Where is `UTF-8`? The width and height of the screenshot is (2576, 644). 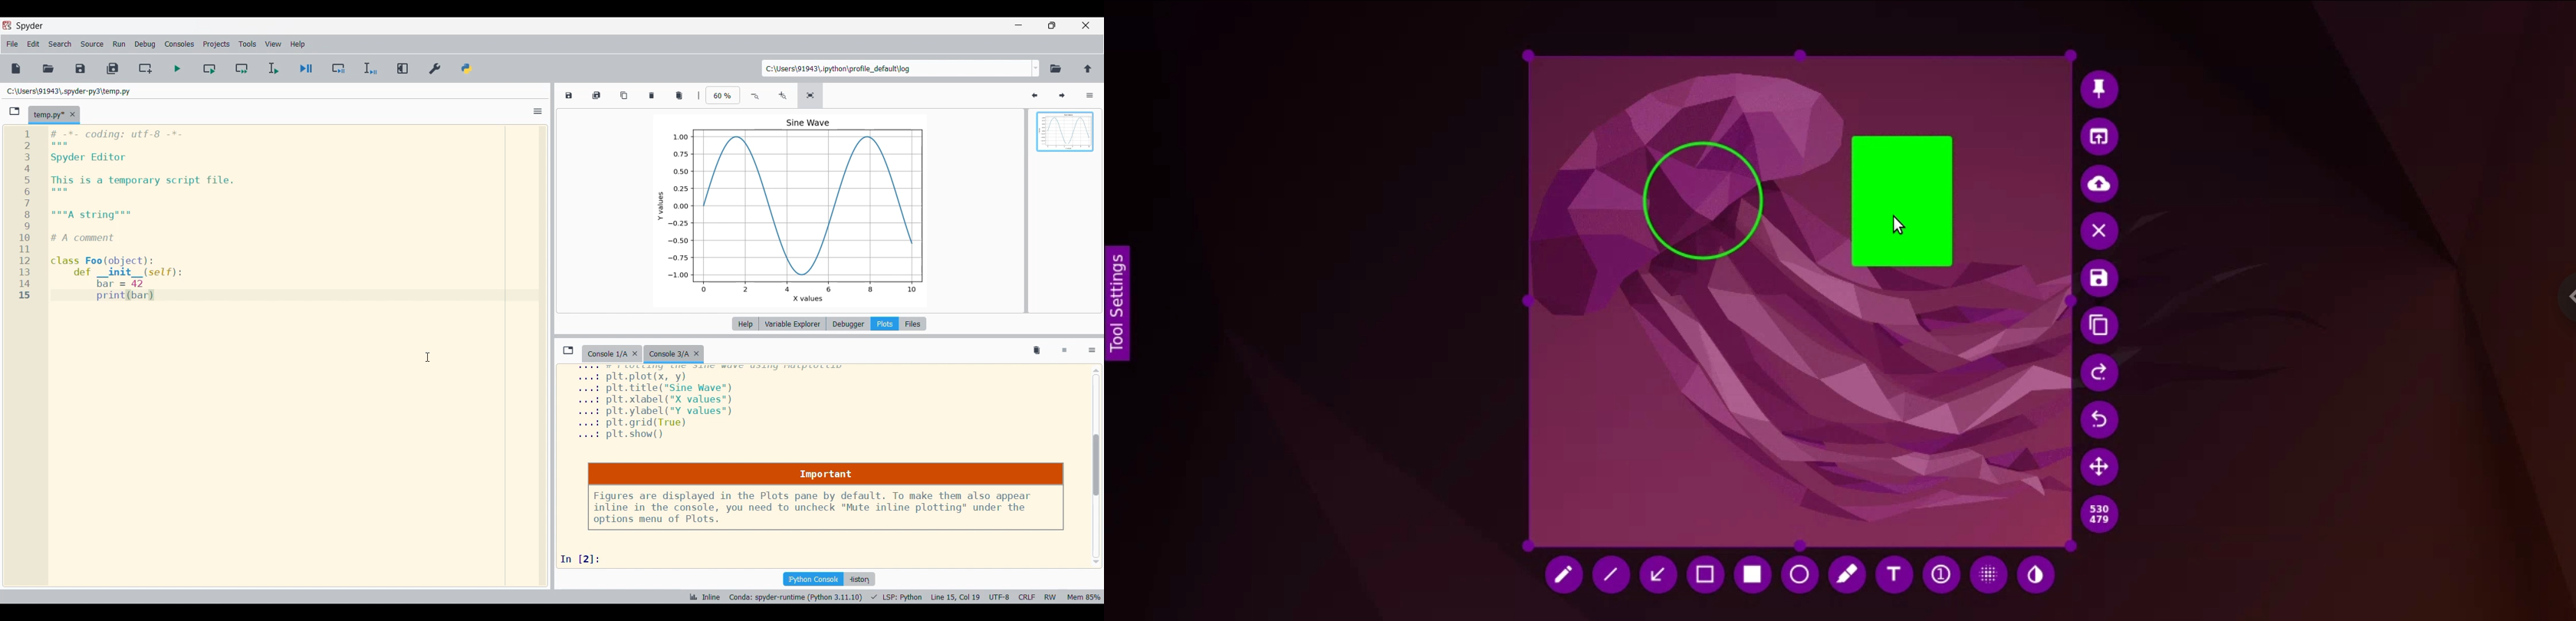
UTF-8 is located at coordinates (999, 596).